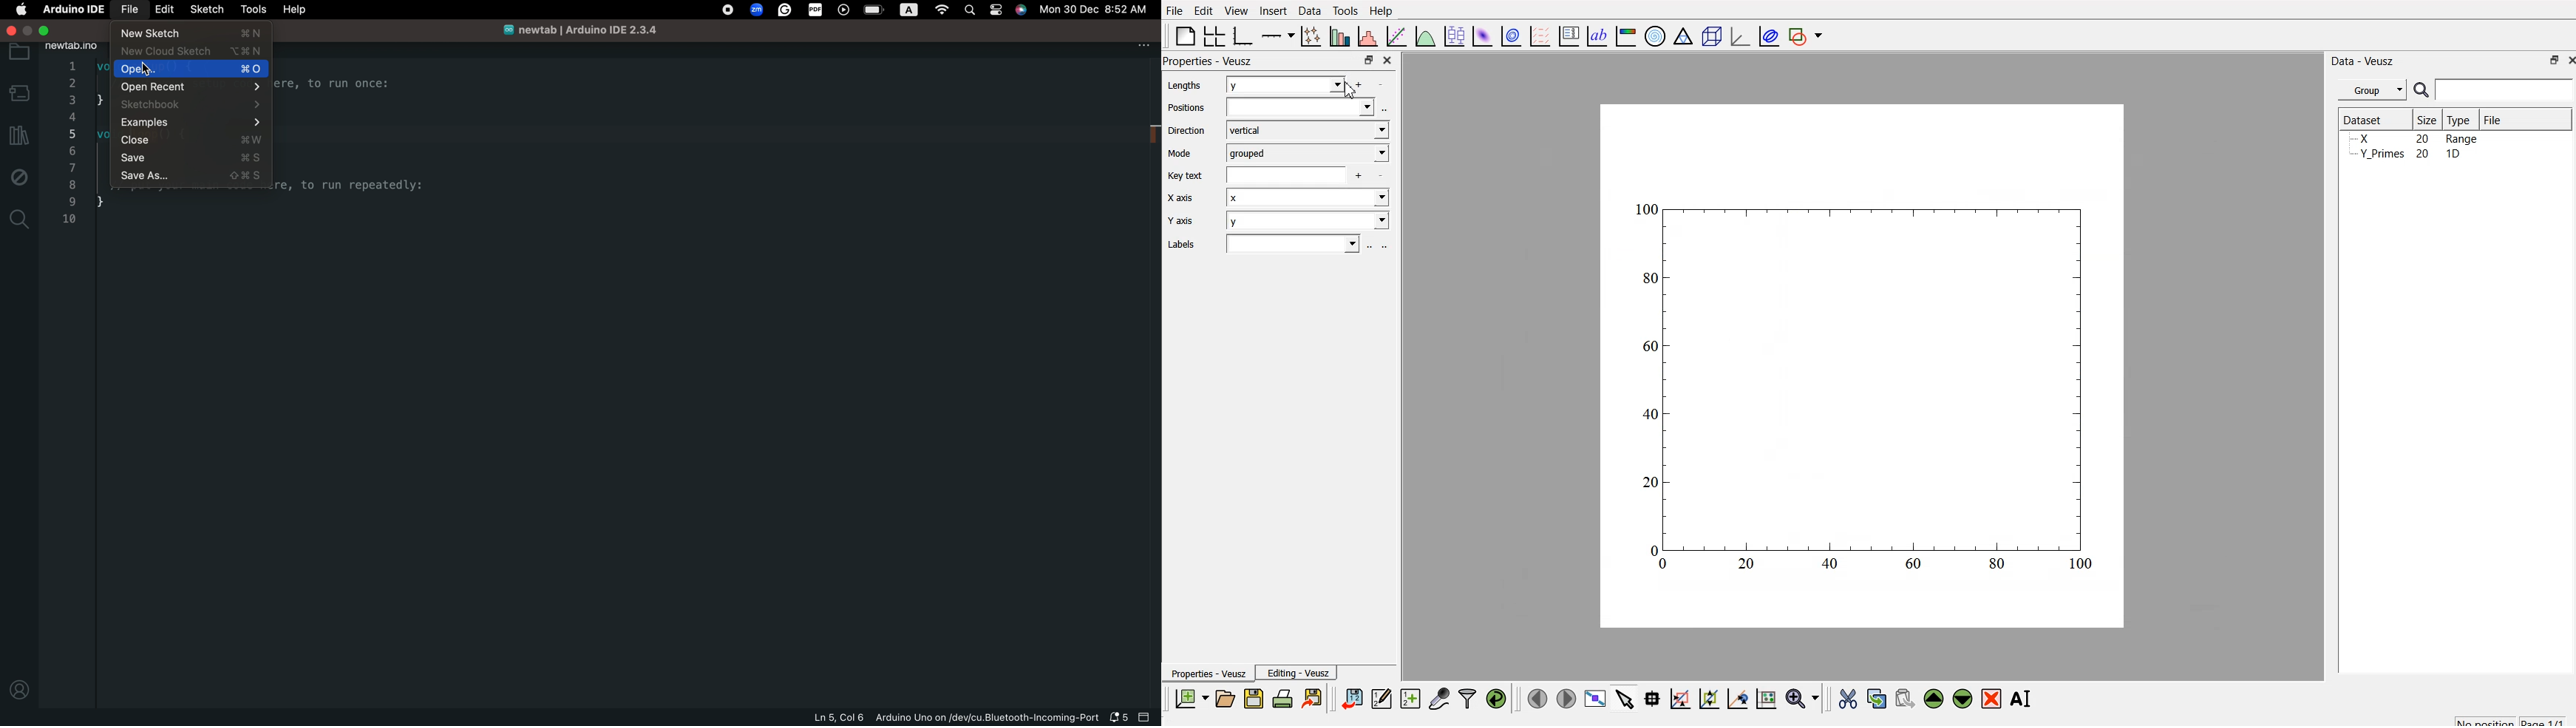 The height and width of the screenshot is (728, 2576). I want to click on close, so click(1386, 59).